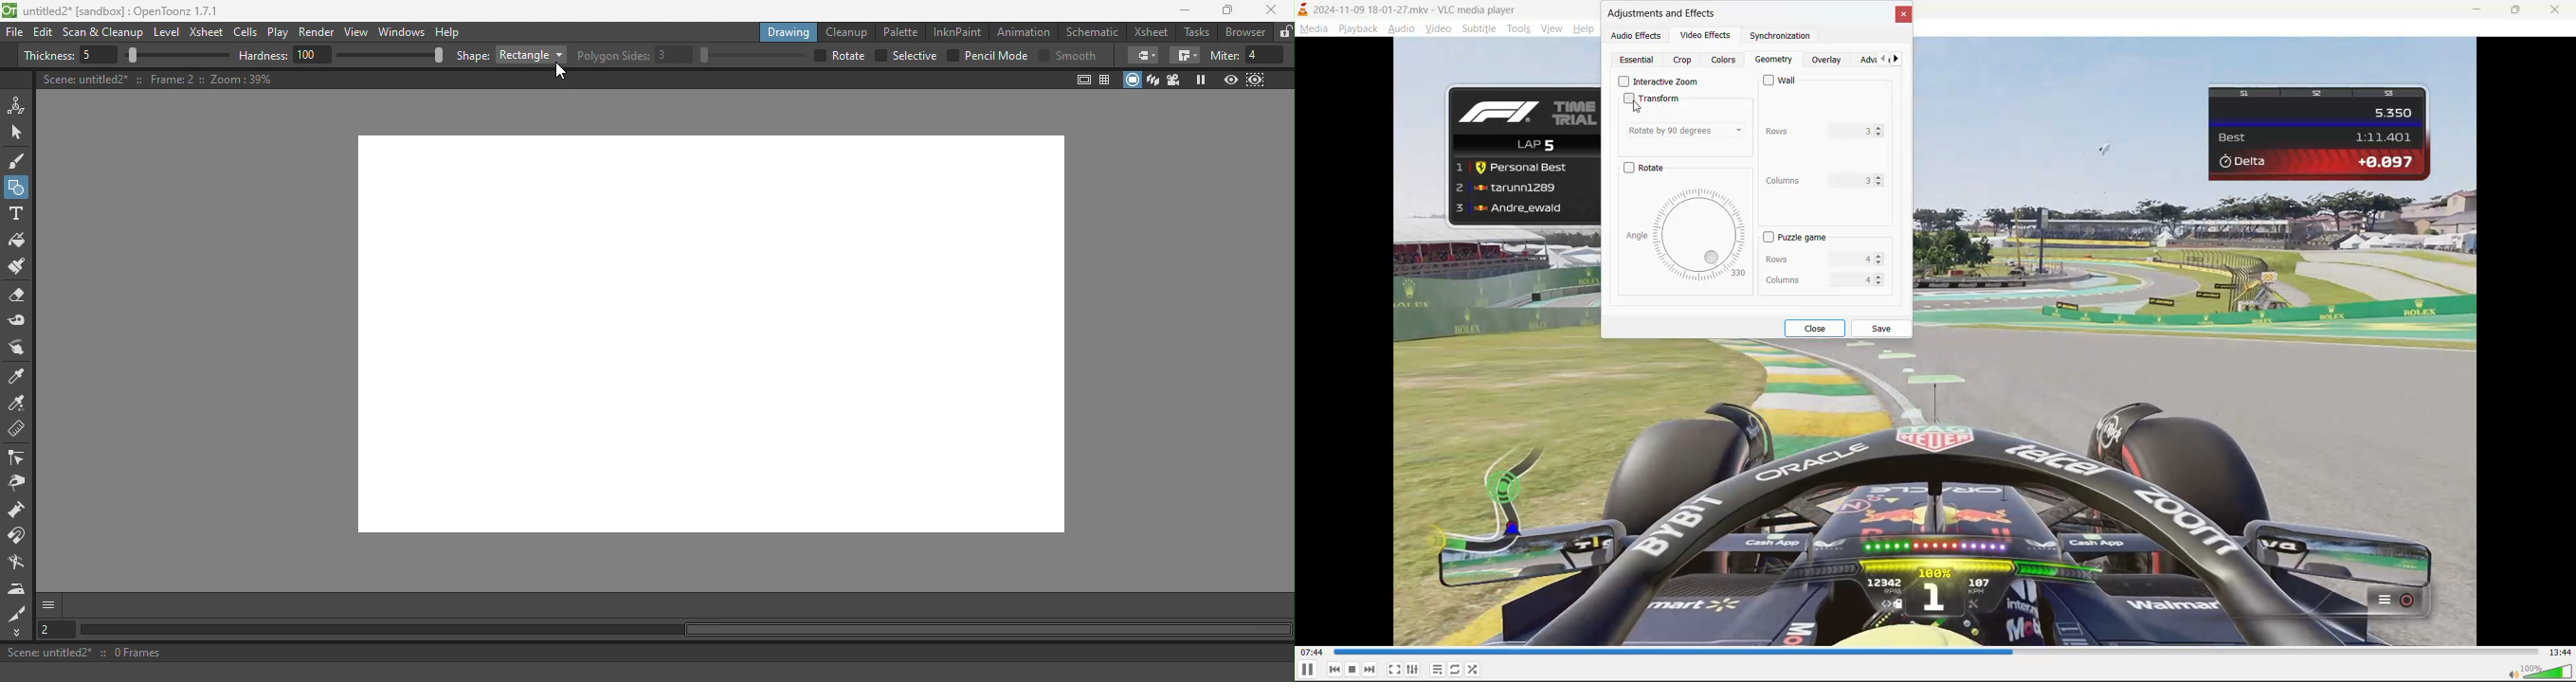  What do you see at coordinates (1455, 669) in the screenshot?
I see `loop` at bounding box center [1455, 669].